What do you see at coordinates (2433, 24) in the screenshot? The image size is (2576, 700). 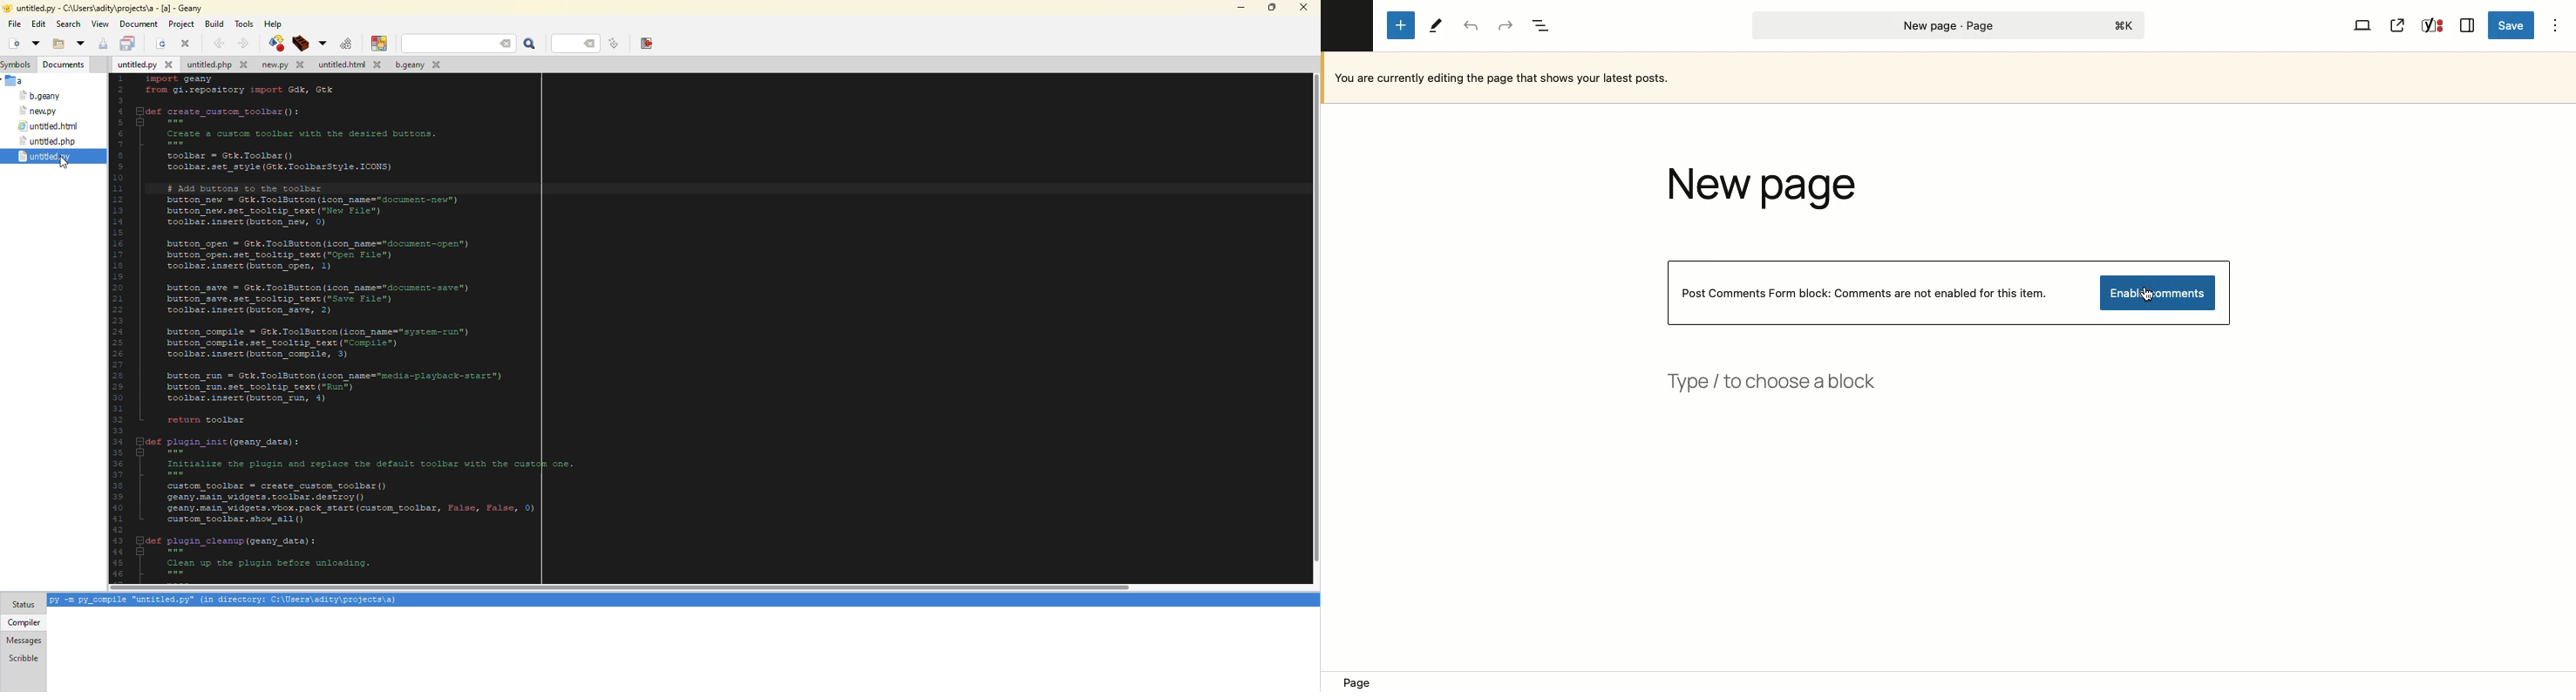 I see `Yoast` at bounding box center [2433, 24].